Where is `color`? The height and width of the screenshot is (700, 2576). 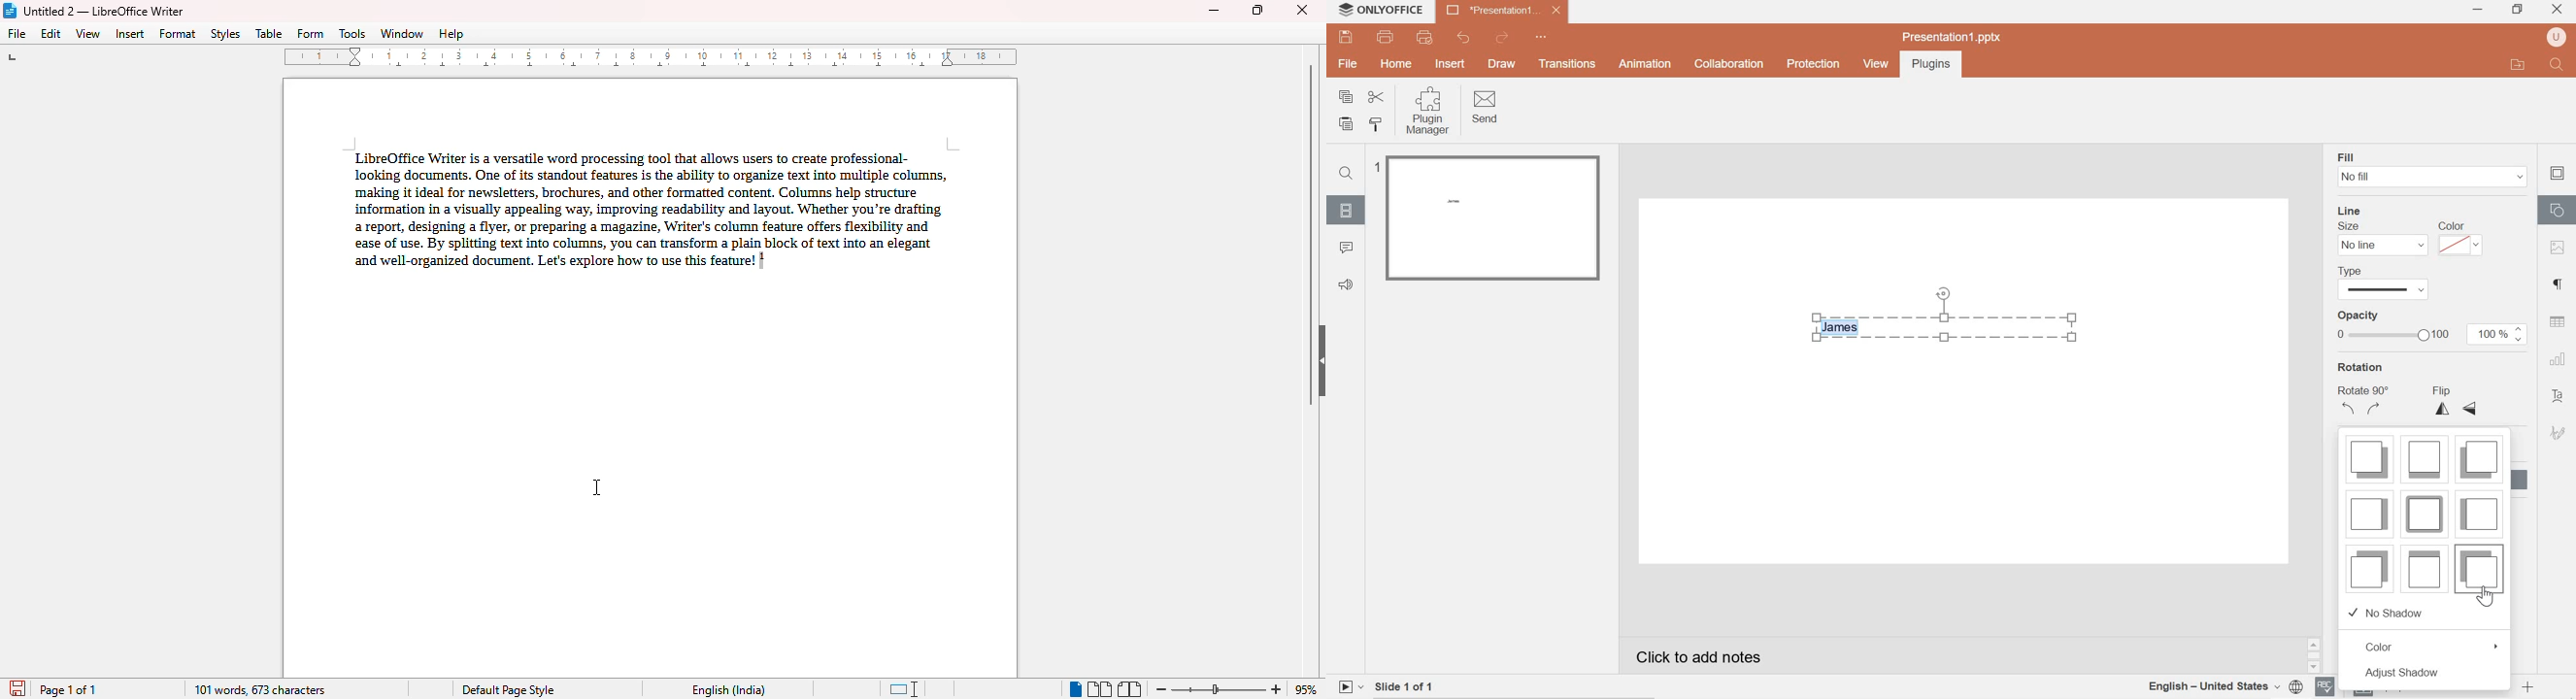 color is located at coordinates (2461, 238).